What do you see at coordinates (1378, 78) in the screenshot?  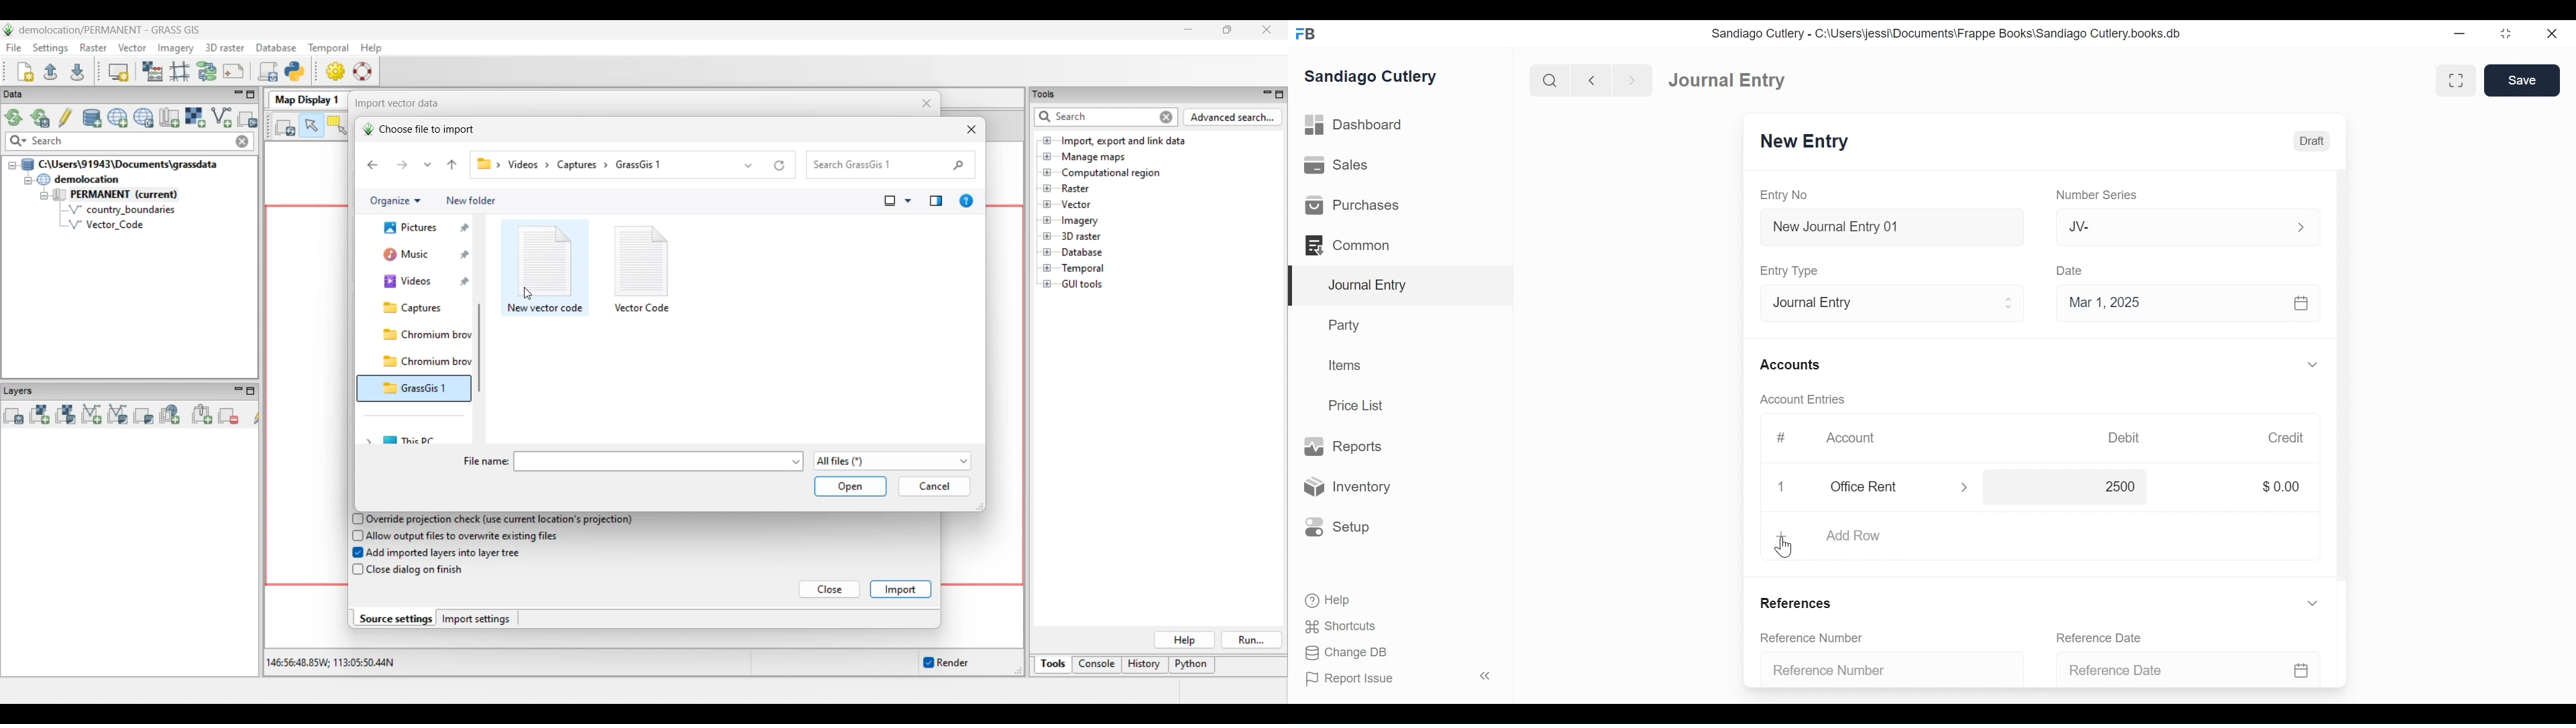 I see `Sandiago Cutlery` at bounding box center [1378, 78].